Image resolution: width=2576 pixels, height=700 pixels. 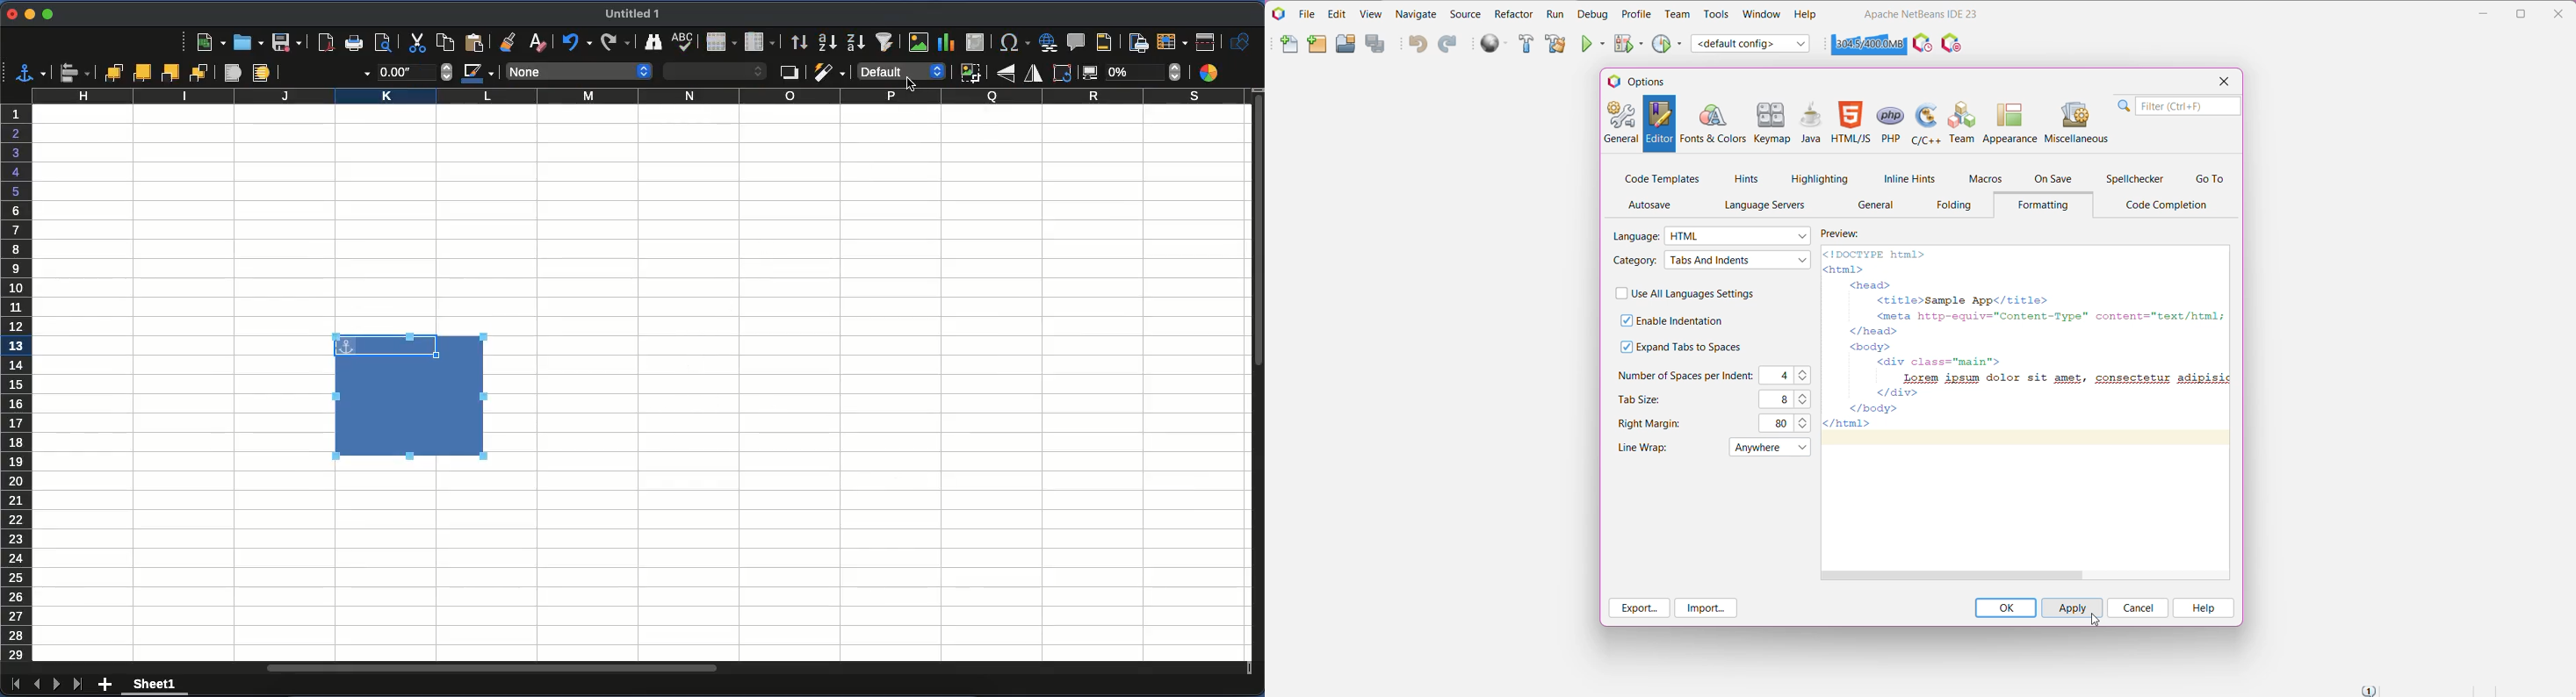 I want to click on line color, so click(x=478, y=75).